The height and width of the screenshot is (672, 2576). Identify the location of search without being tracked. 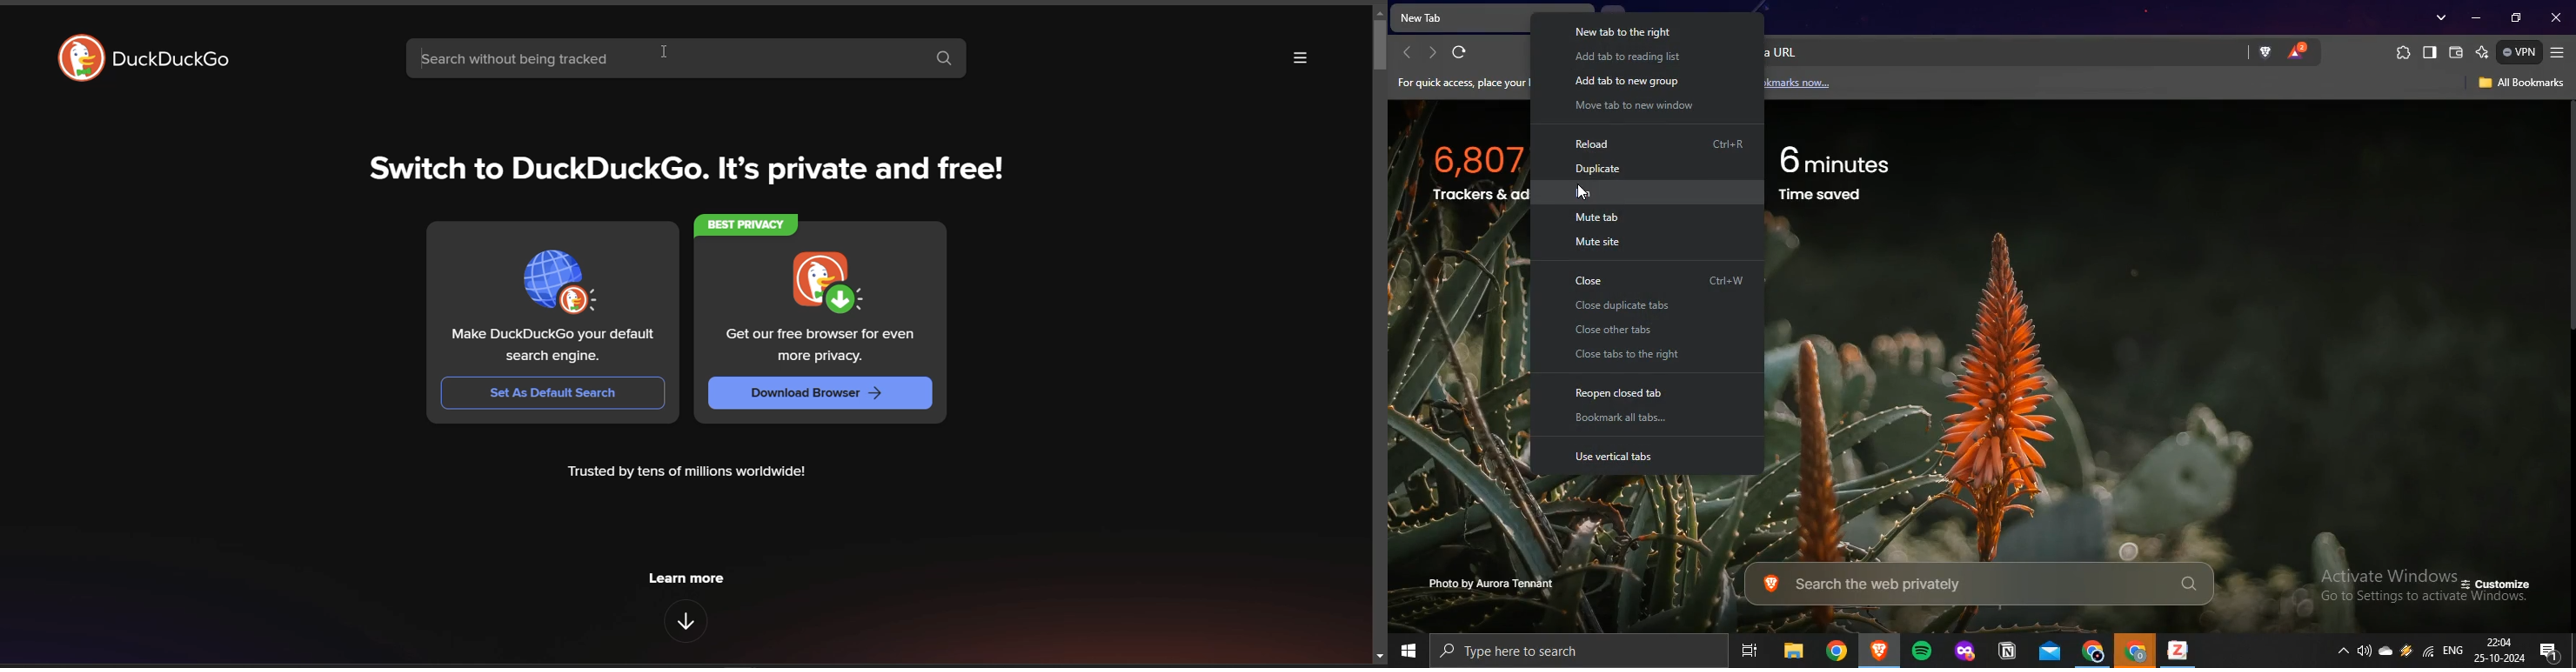
(665, 58).